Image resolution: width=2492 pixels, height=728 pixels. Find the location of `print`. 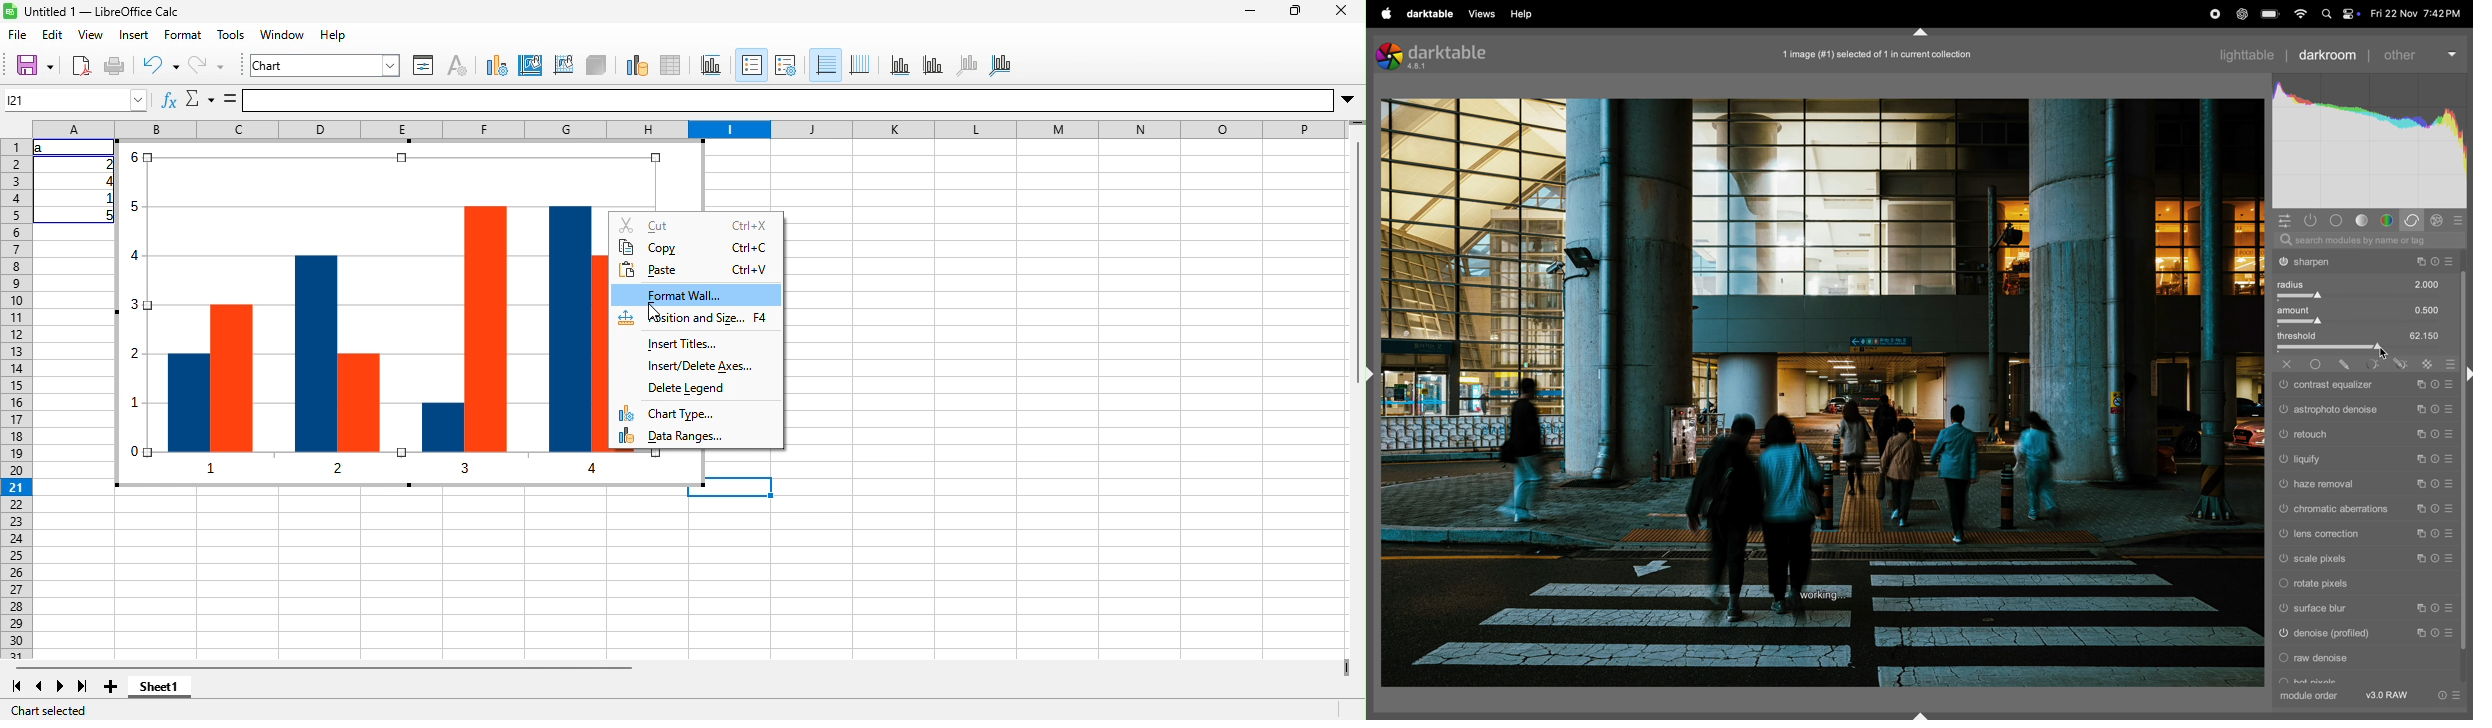

print is located at coordinates (114, 66).